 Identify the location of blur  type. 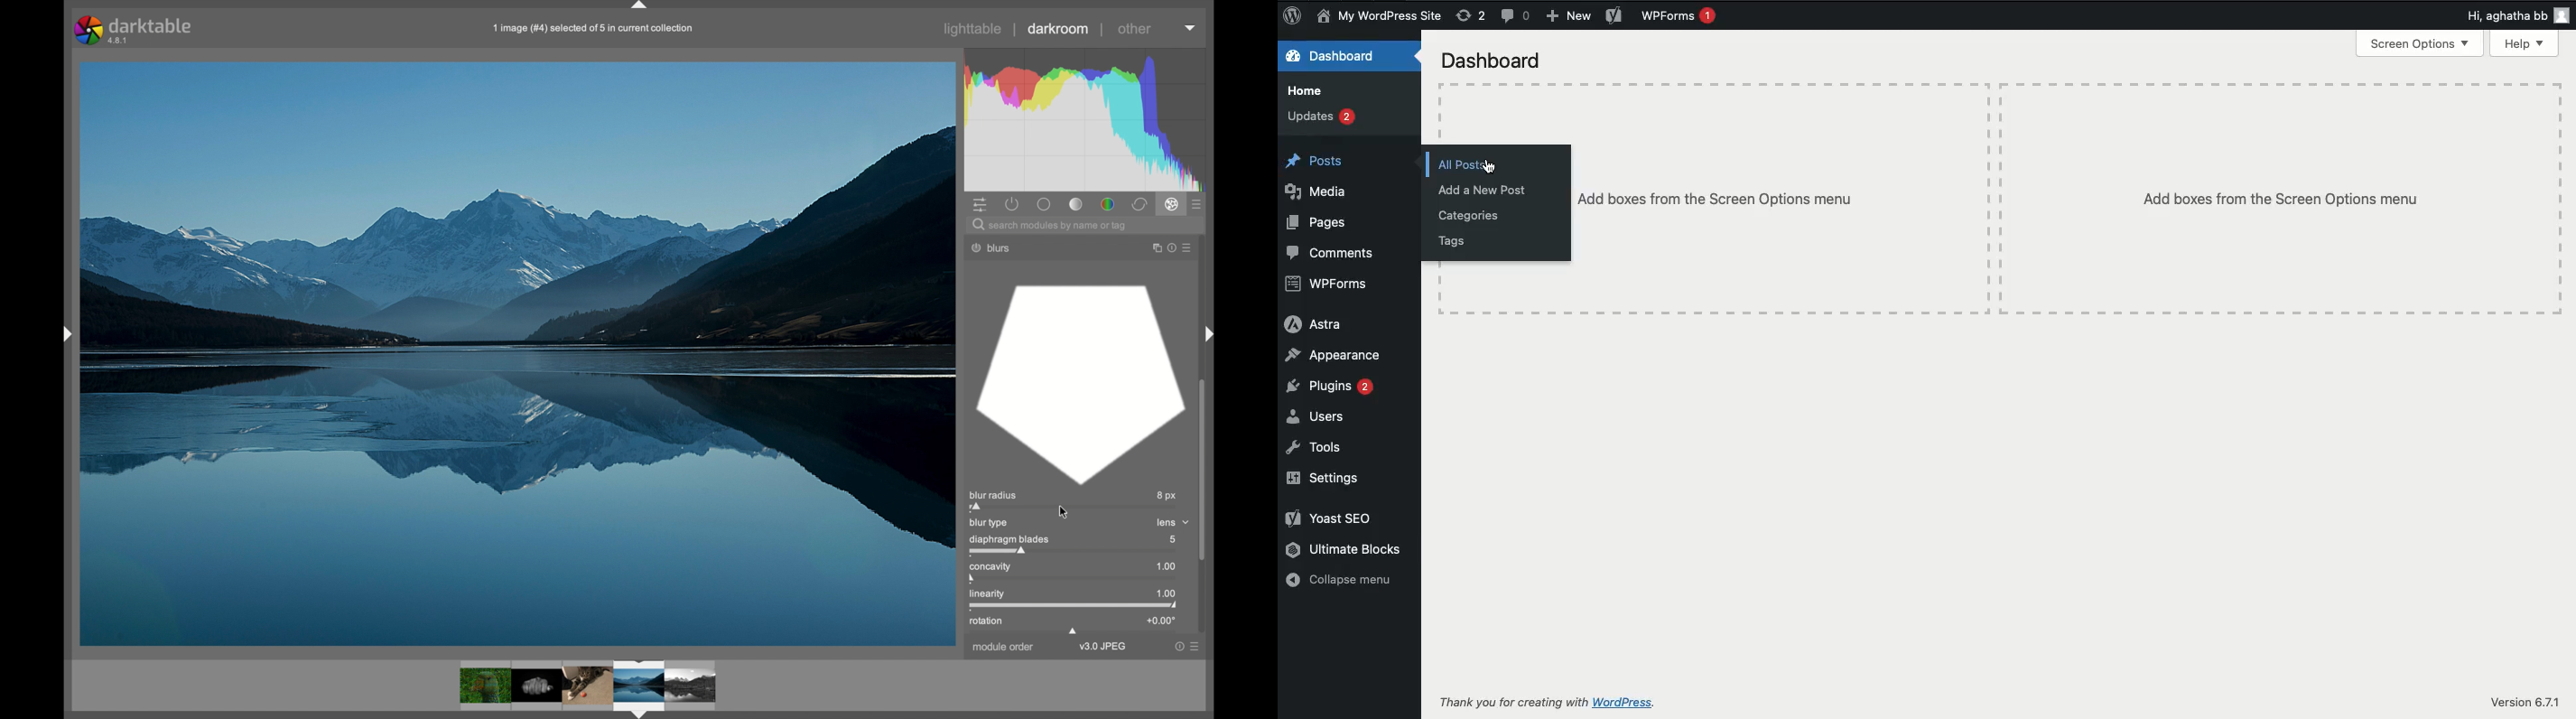
(990, 523).